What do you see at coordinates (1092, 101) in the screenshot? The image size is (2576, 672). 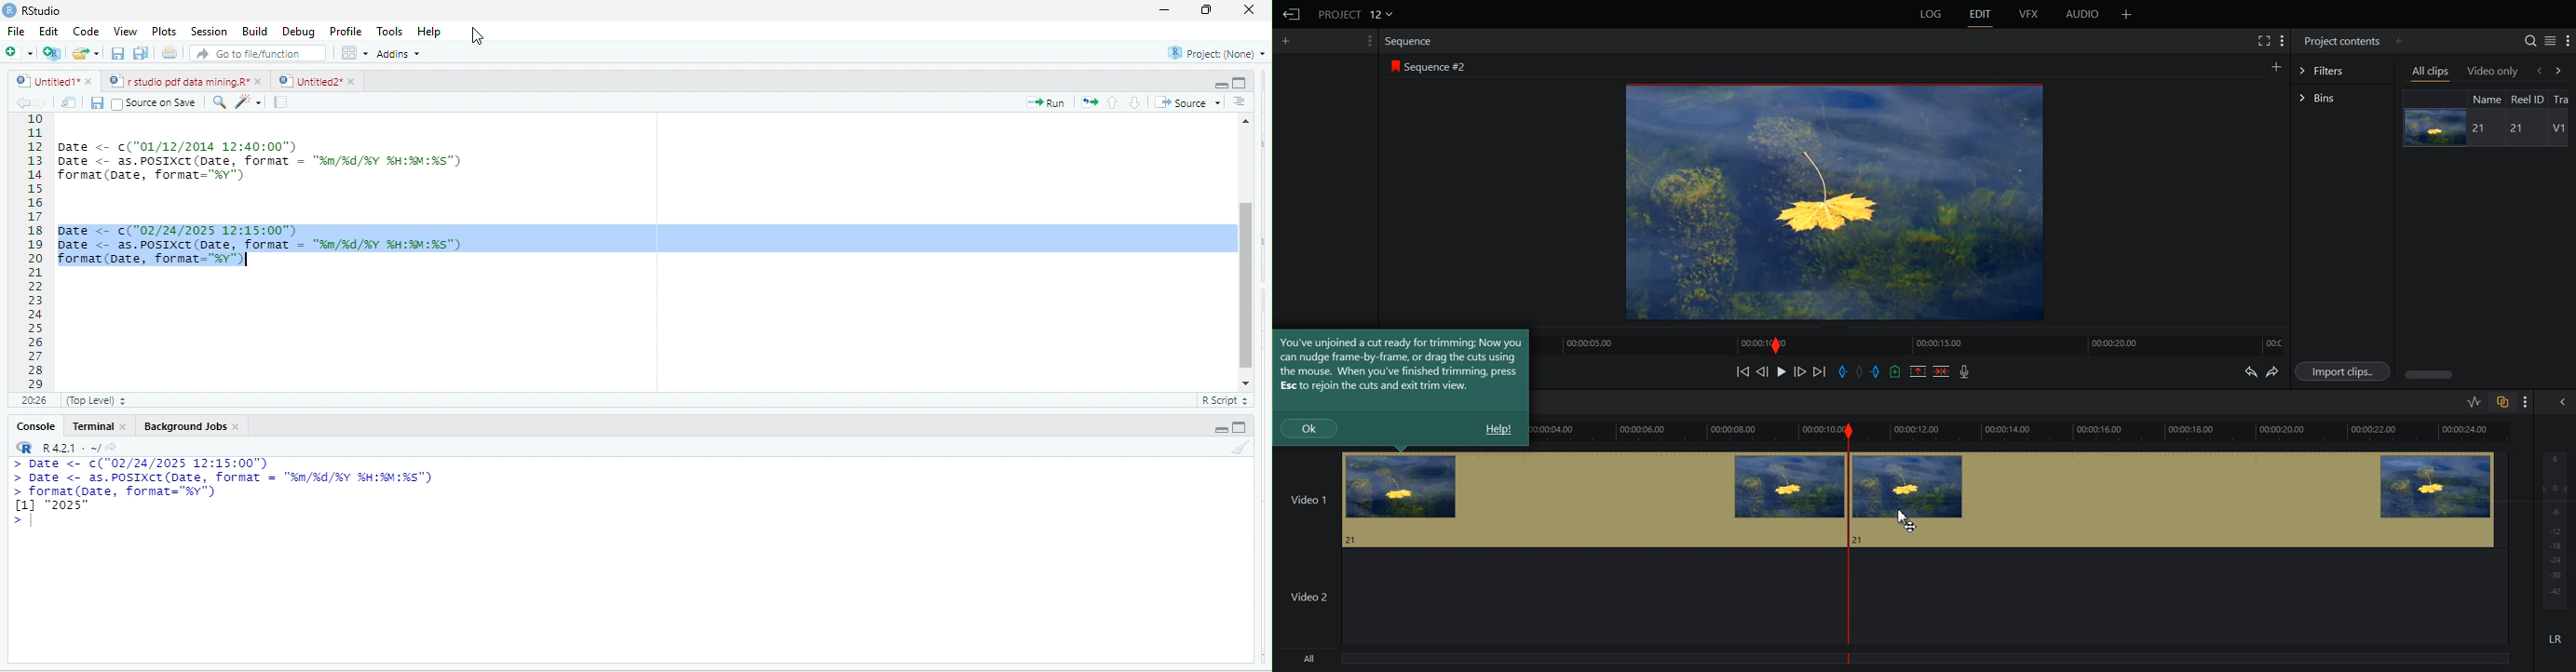 I see `re run the previous code region` at bounding box center [1092, 101].